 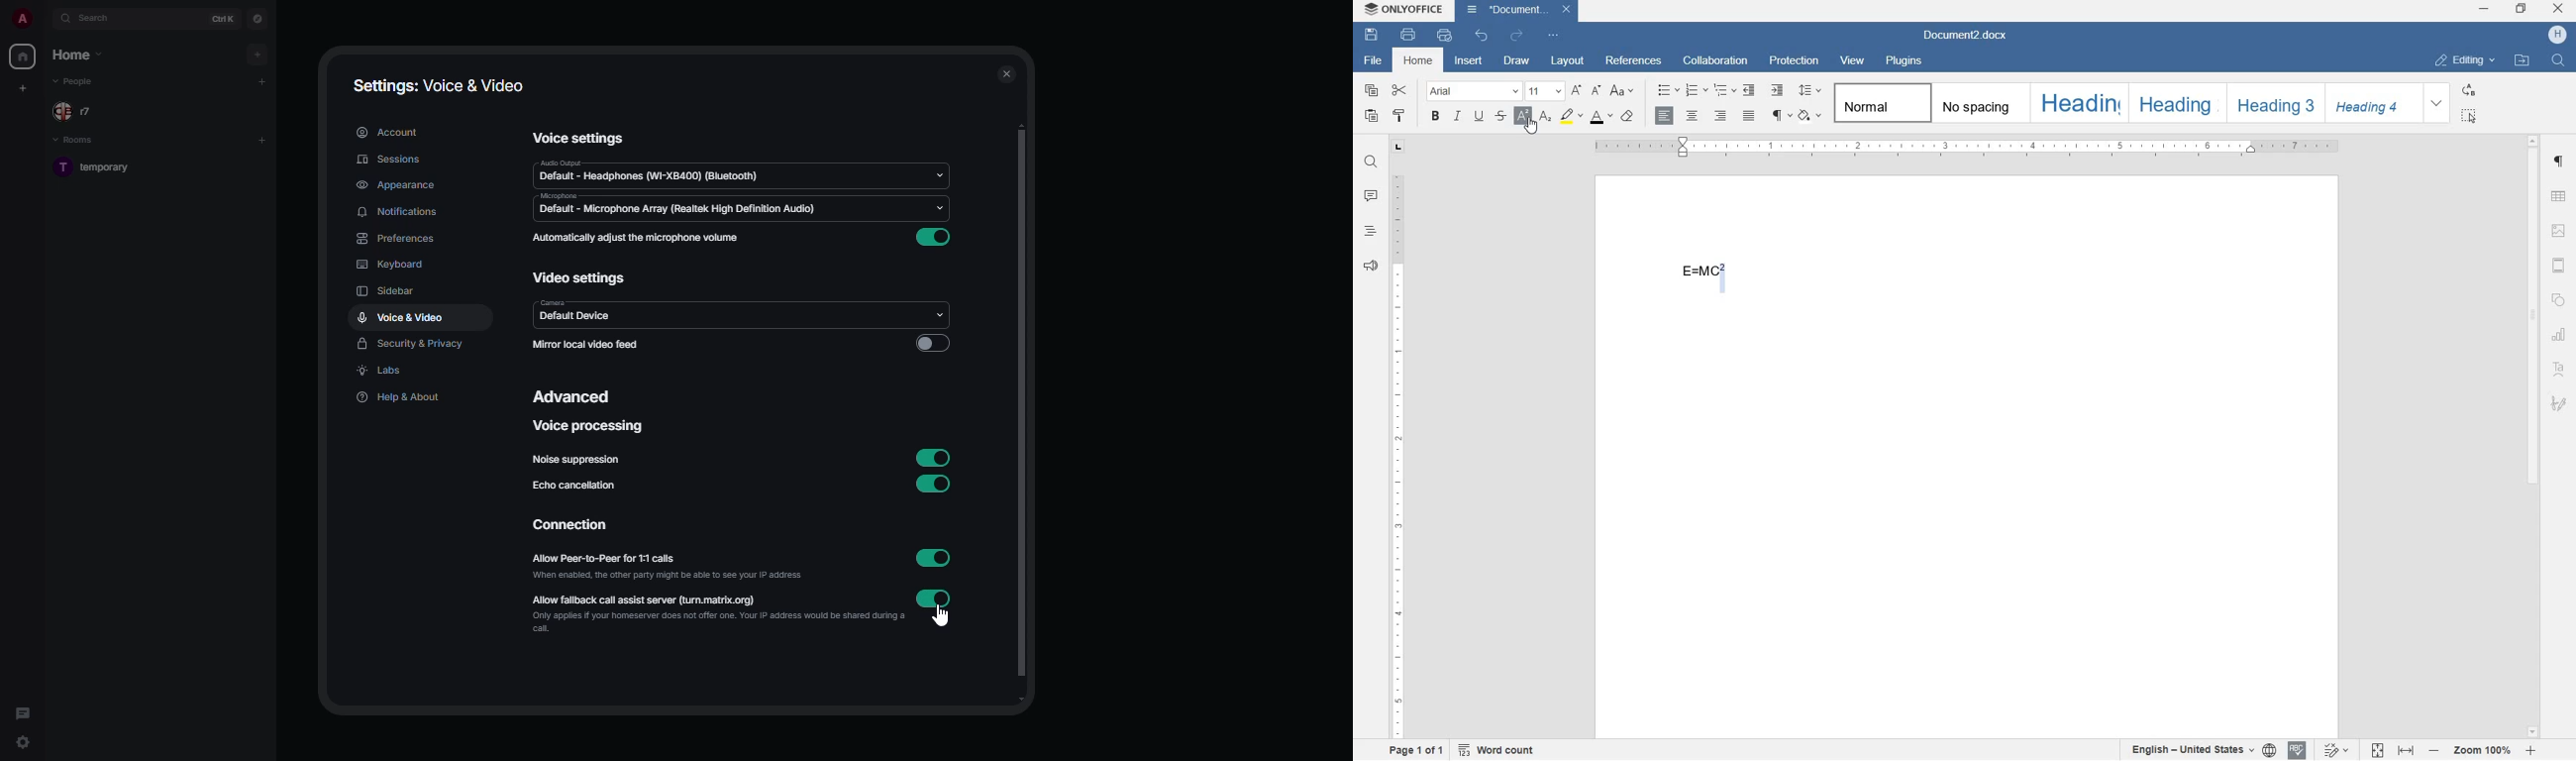 I want to click on paragraph settings, so click(x=2562, y=163).